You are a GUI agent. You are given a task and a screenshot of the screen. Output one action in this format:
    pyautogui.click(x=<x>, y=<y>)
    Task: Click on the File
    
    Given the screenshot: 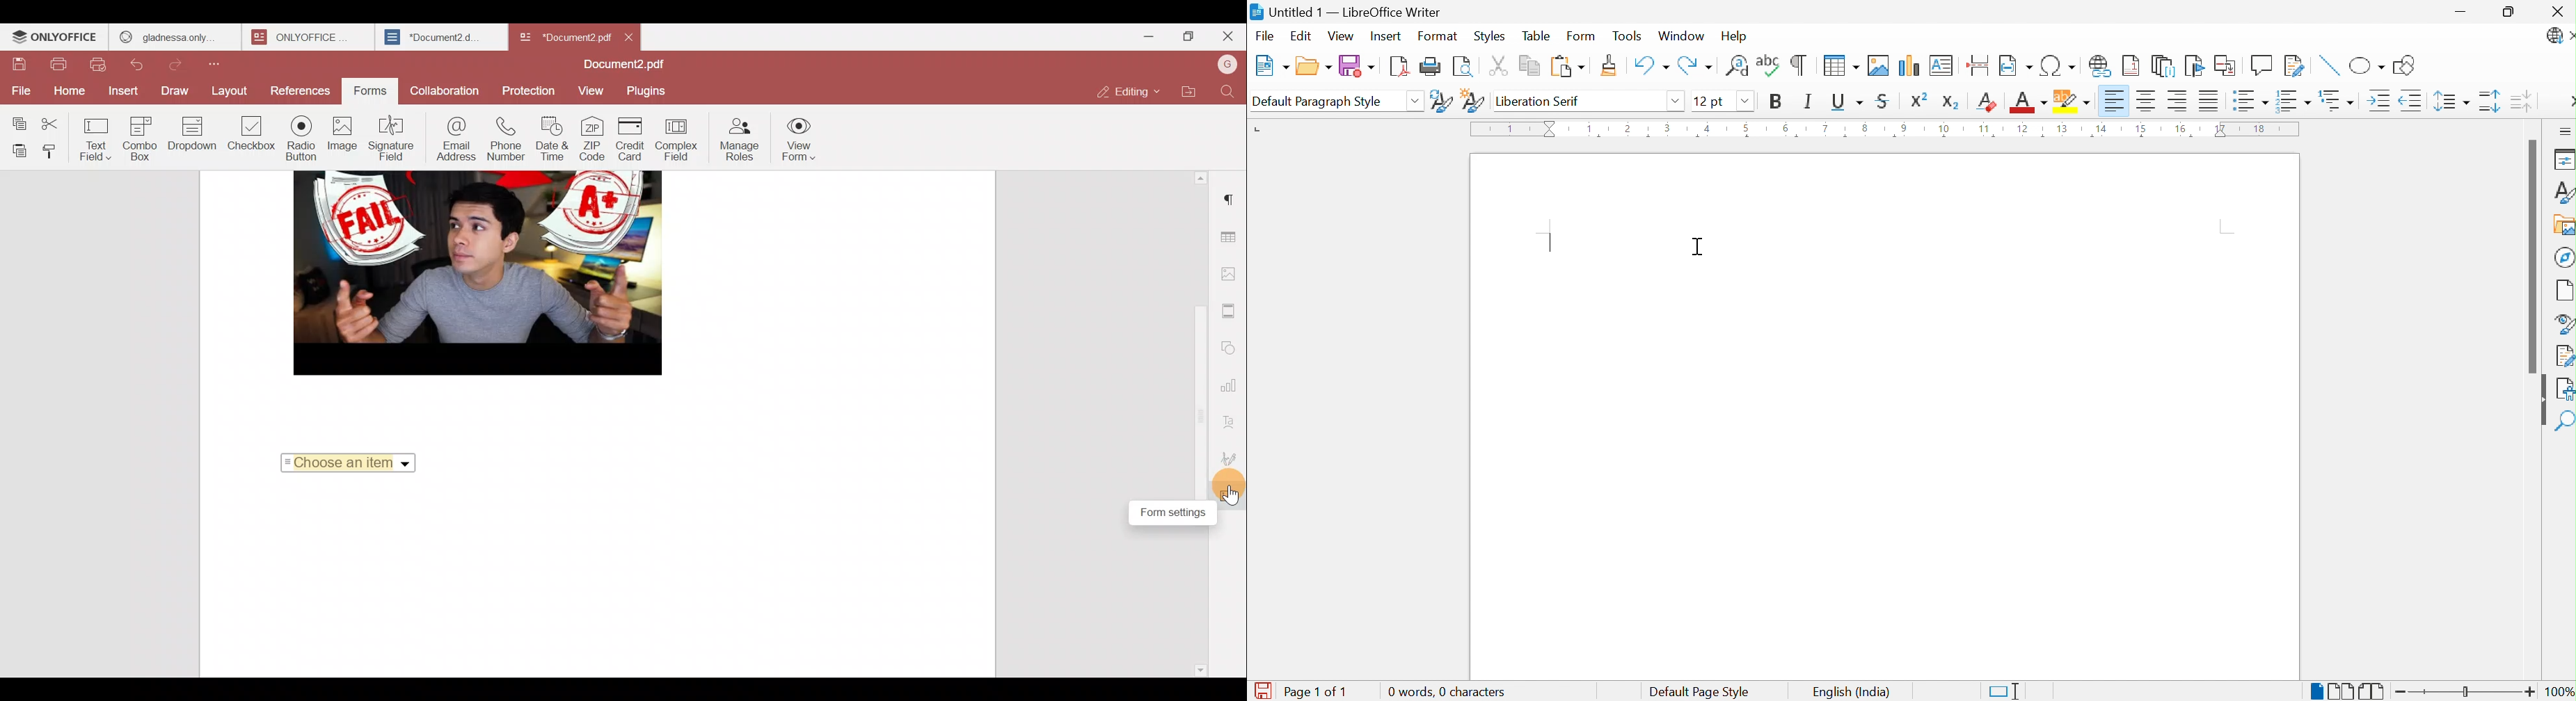 What is the action you would take?
    pyautogui.click(x=18, y=90)
    